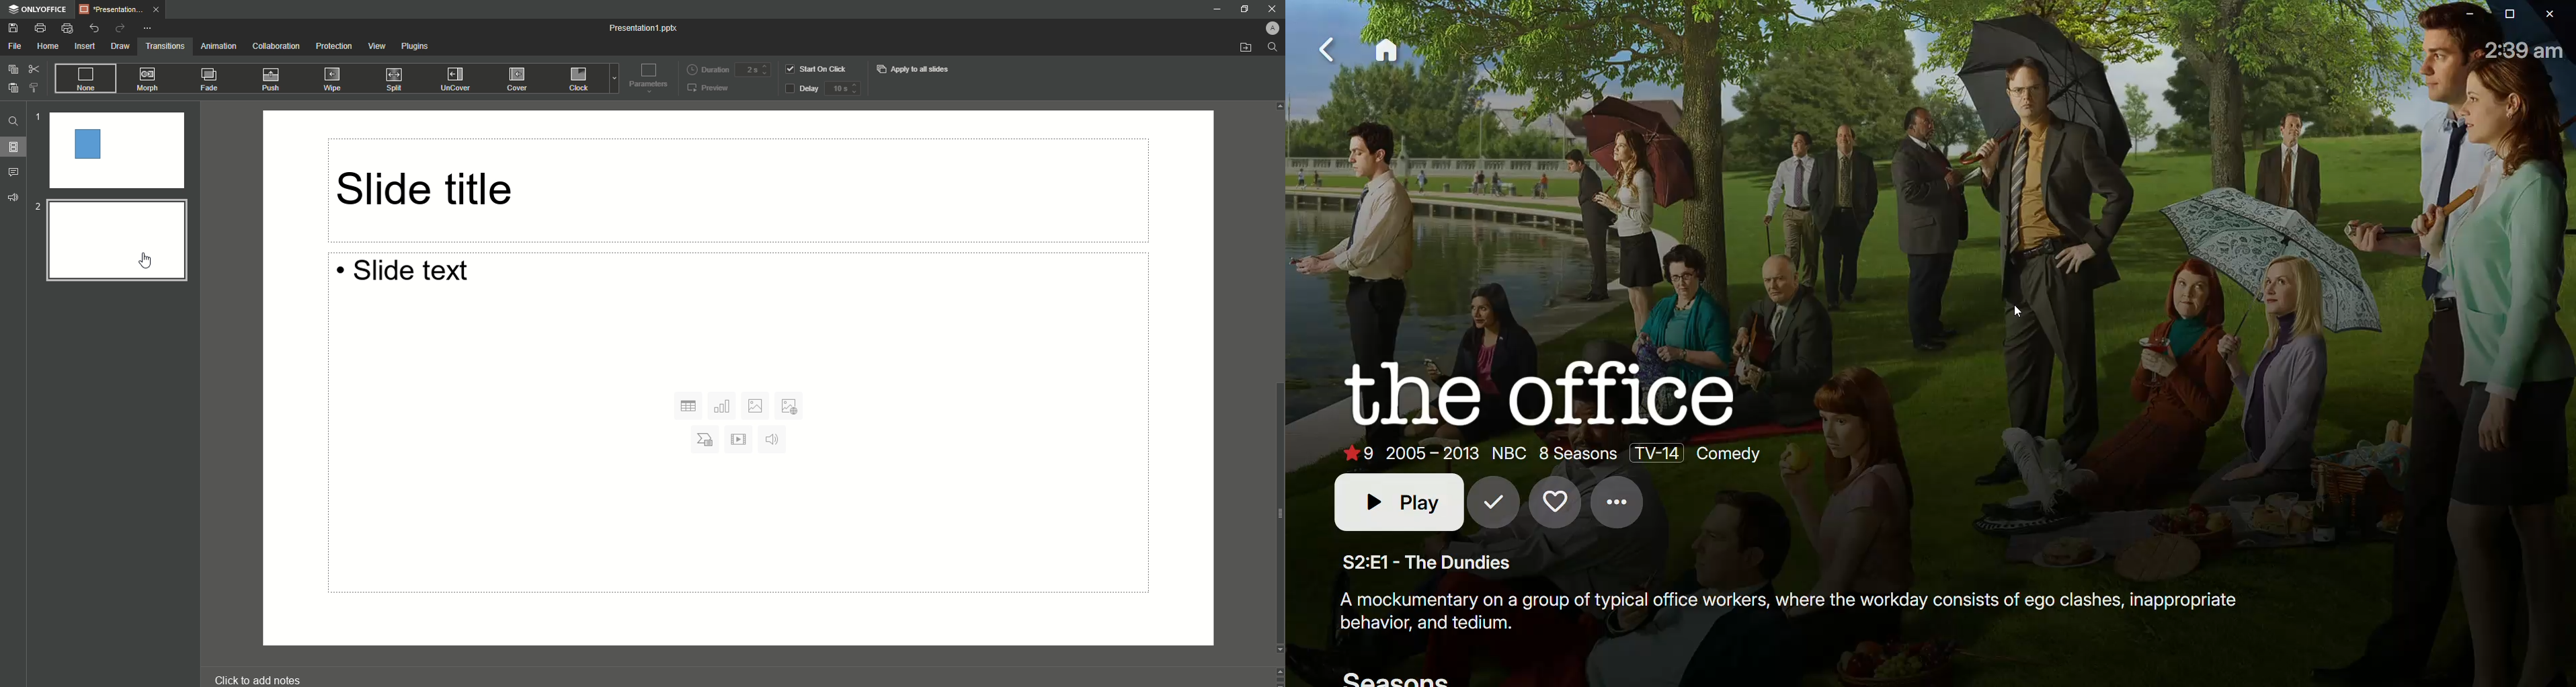 The width and height of the screenshot is (2576, 700). What do you see at coordinates (1215, 8) in the screenshot?
I see `Minimize` at bounding box center [1215, 8].